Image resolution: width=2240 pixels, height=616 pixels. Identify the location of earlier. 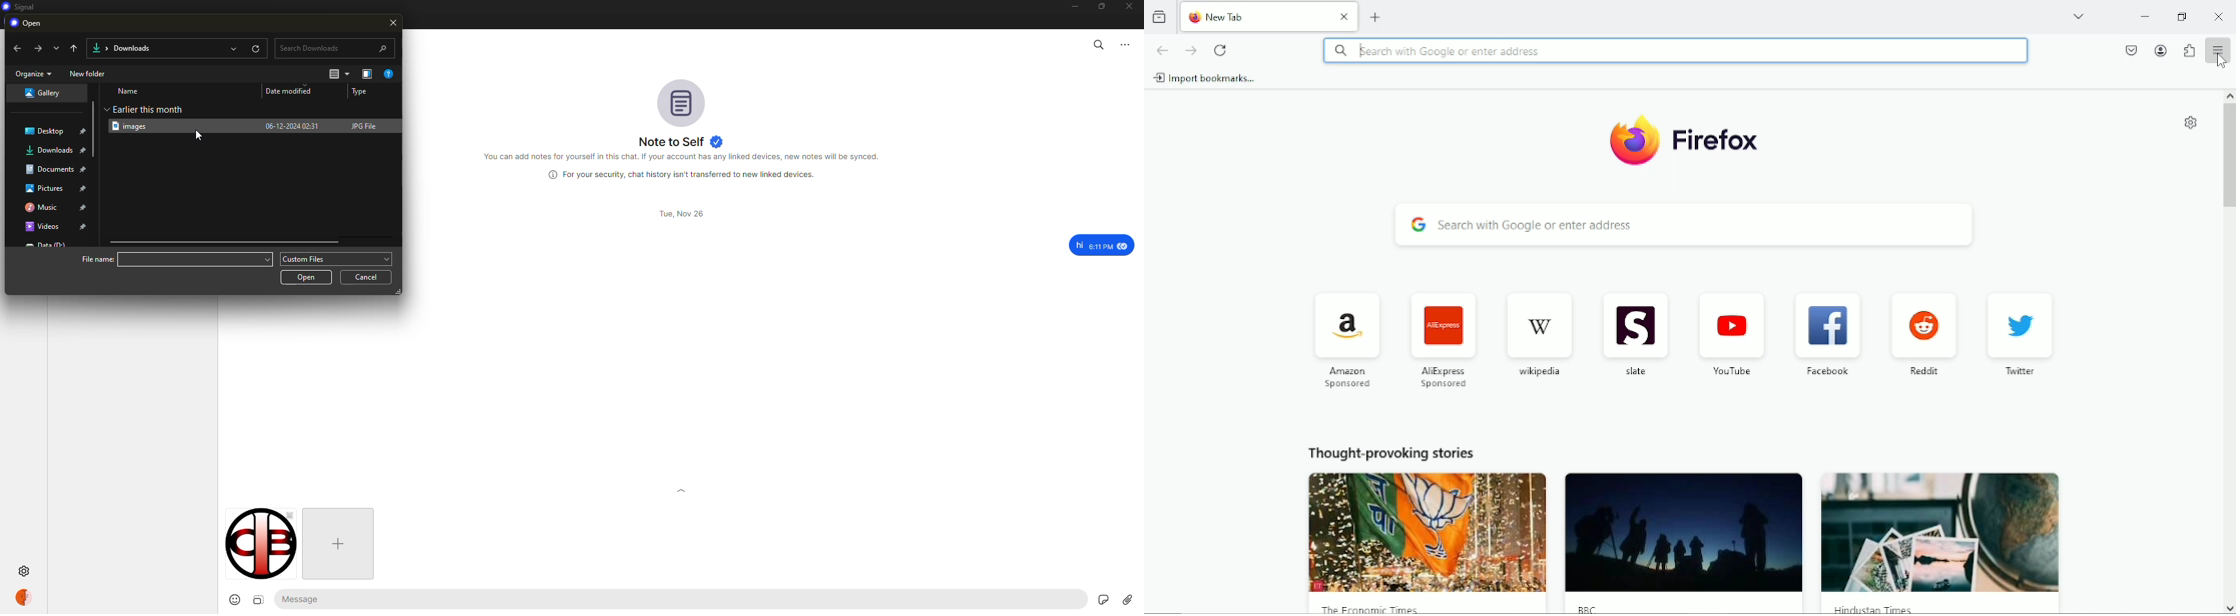
(148, 108).